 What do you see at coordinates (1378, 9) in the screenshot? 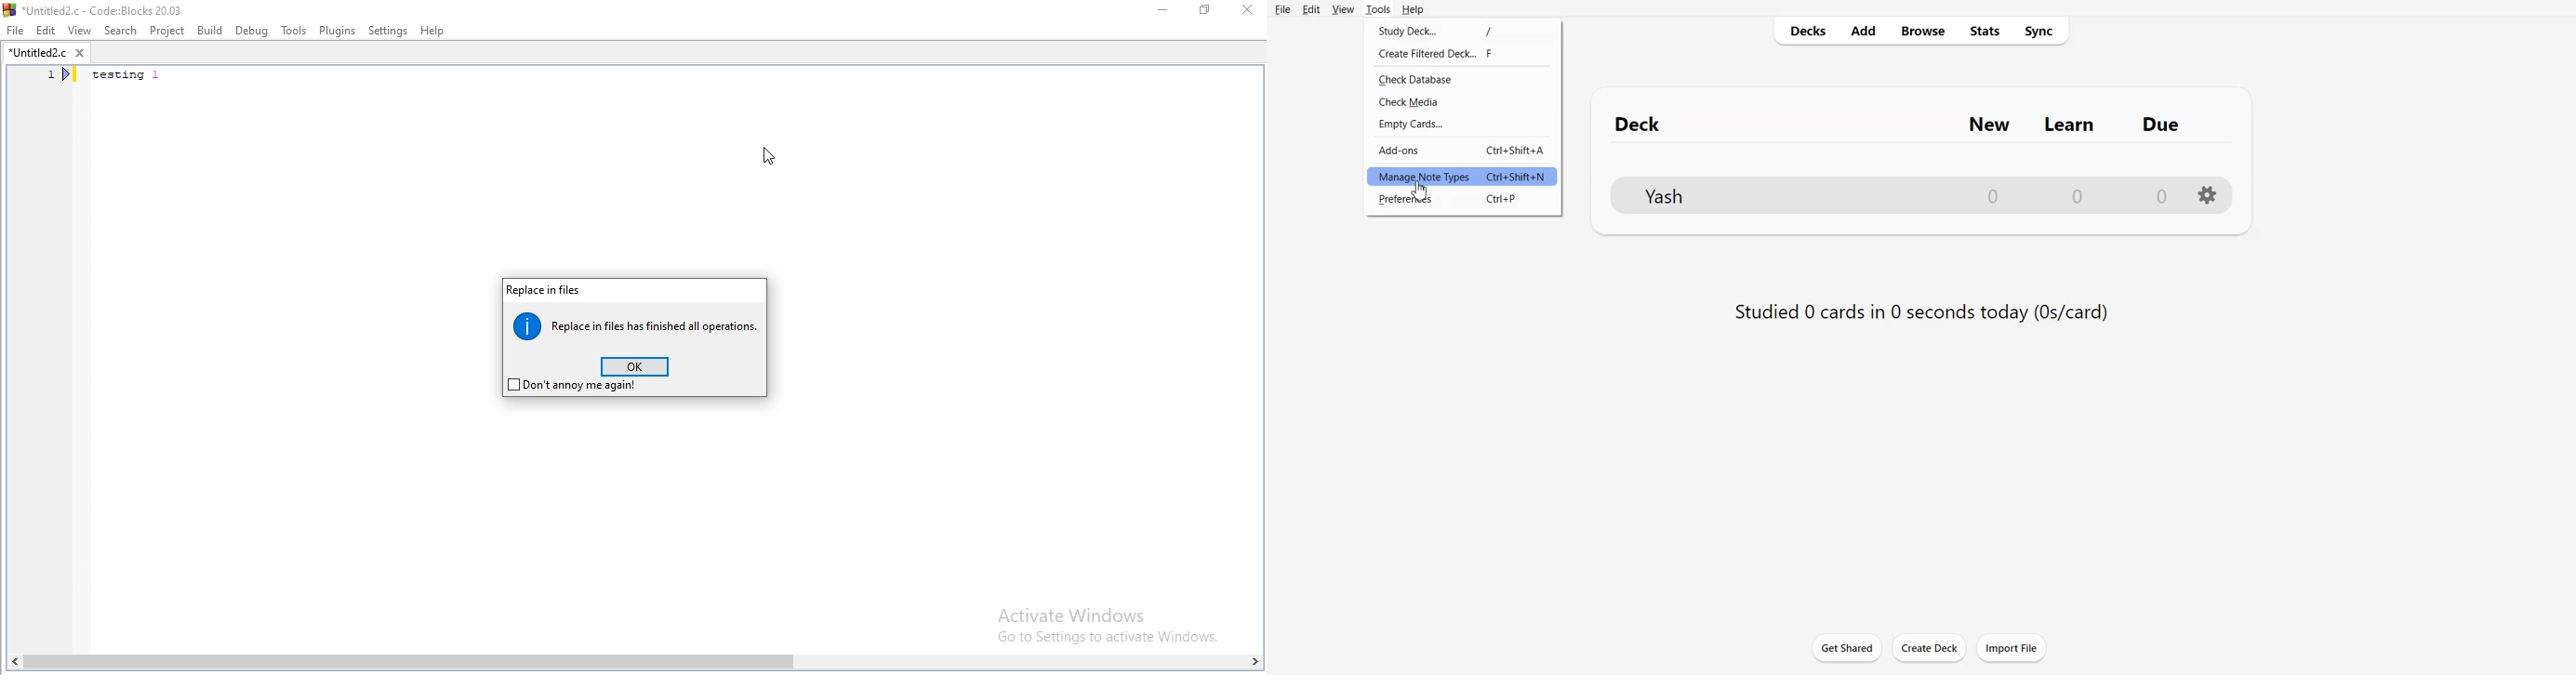
I see `Tools` at bounding box center [1378, 9].